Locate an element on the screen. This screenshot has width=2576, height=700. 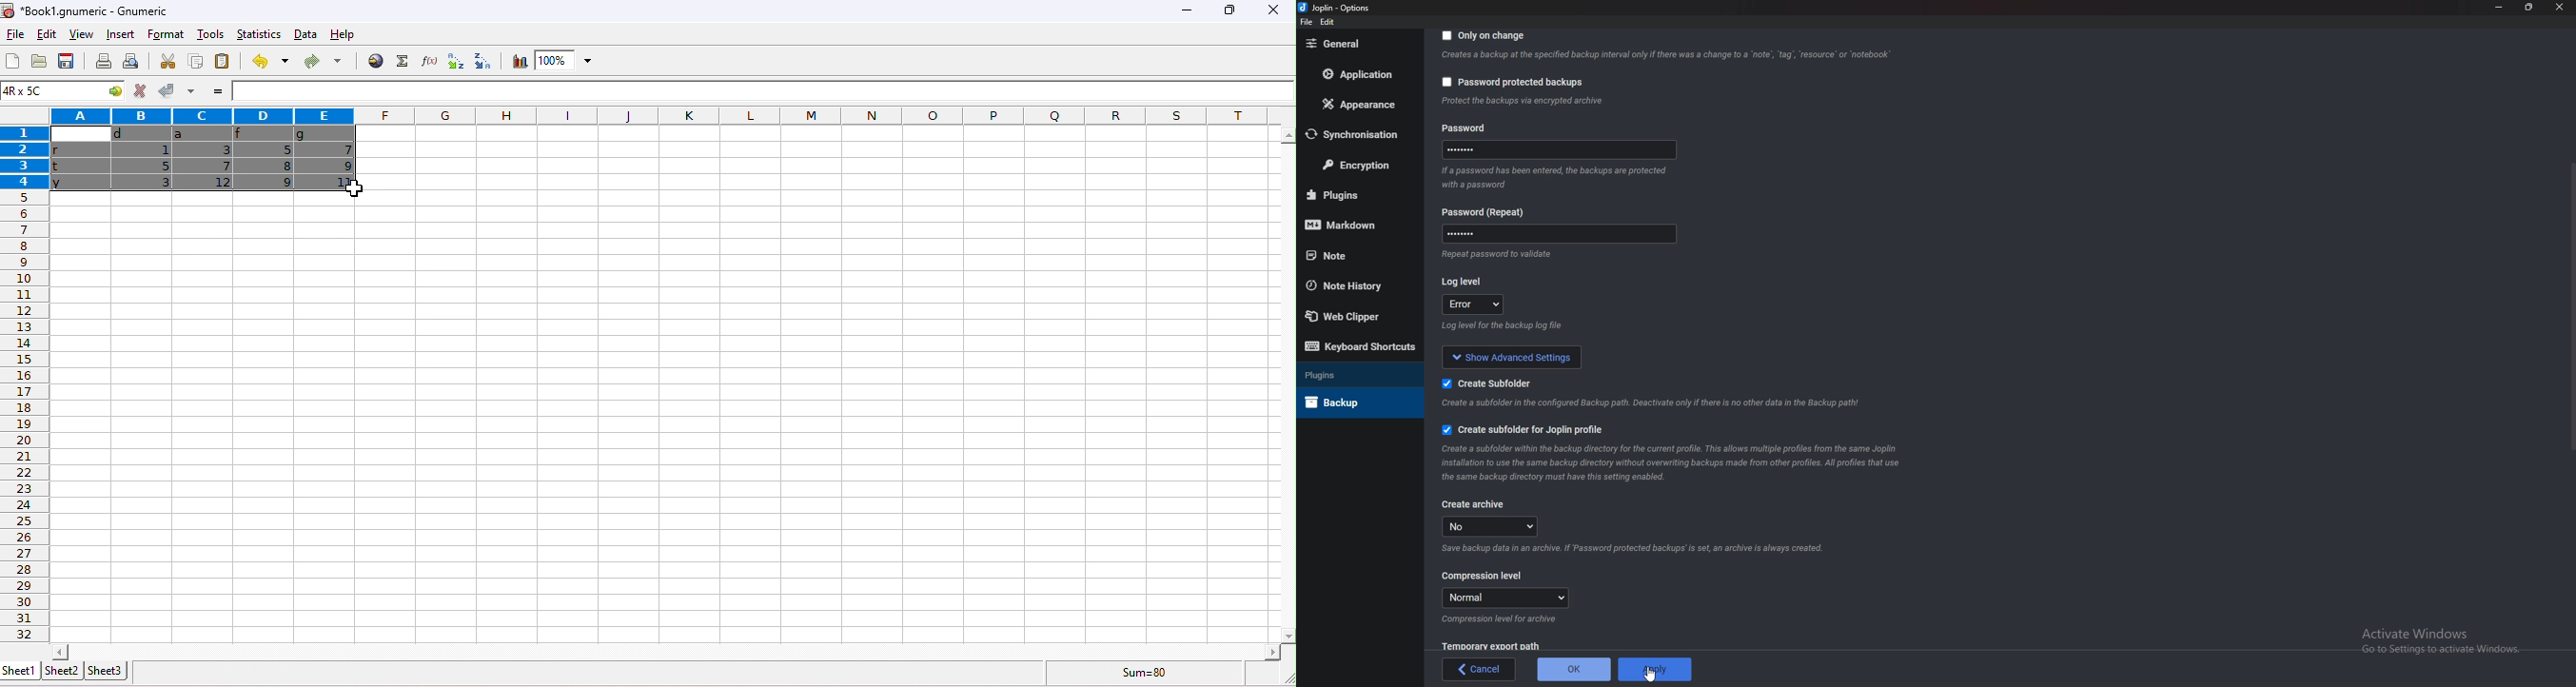
statistics is located at coordinates (259, 33).